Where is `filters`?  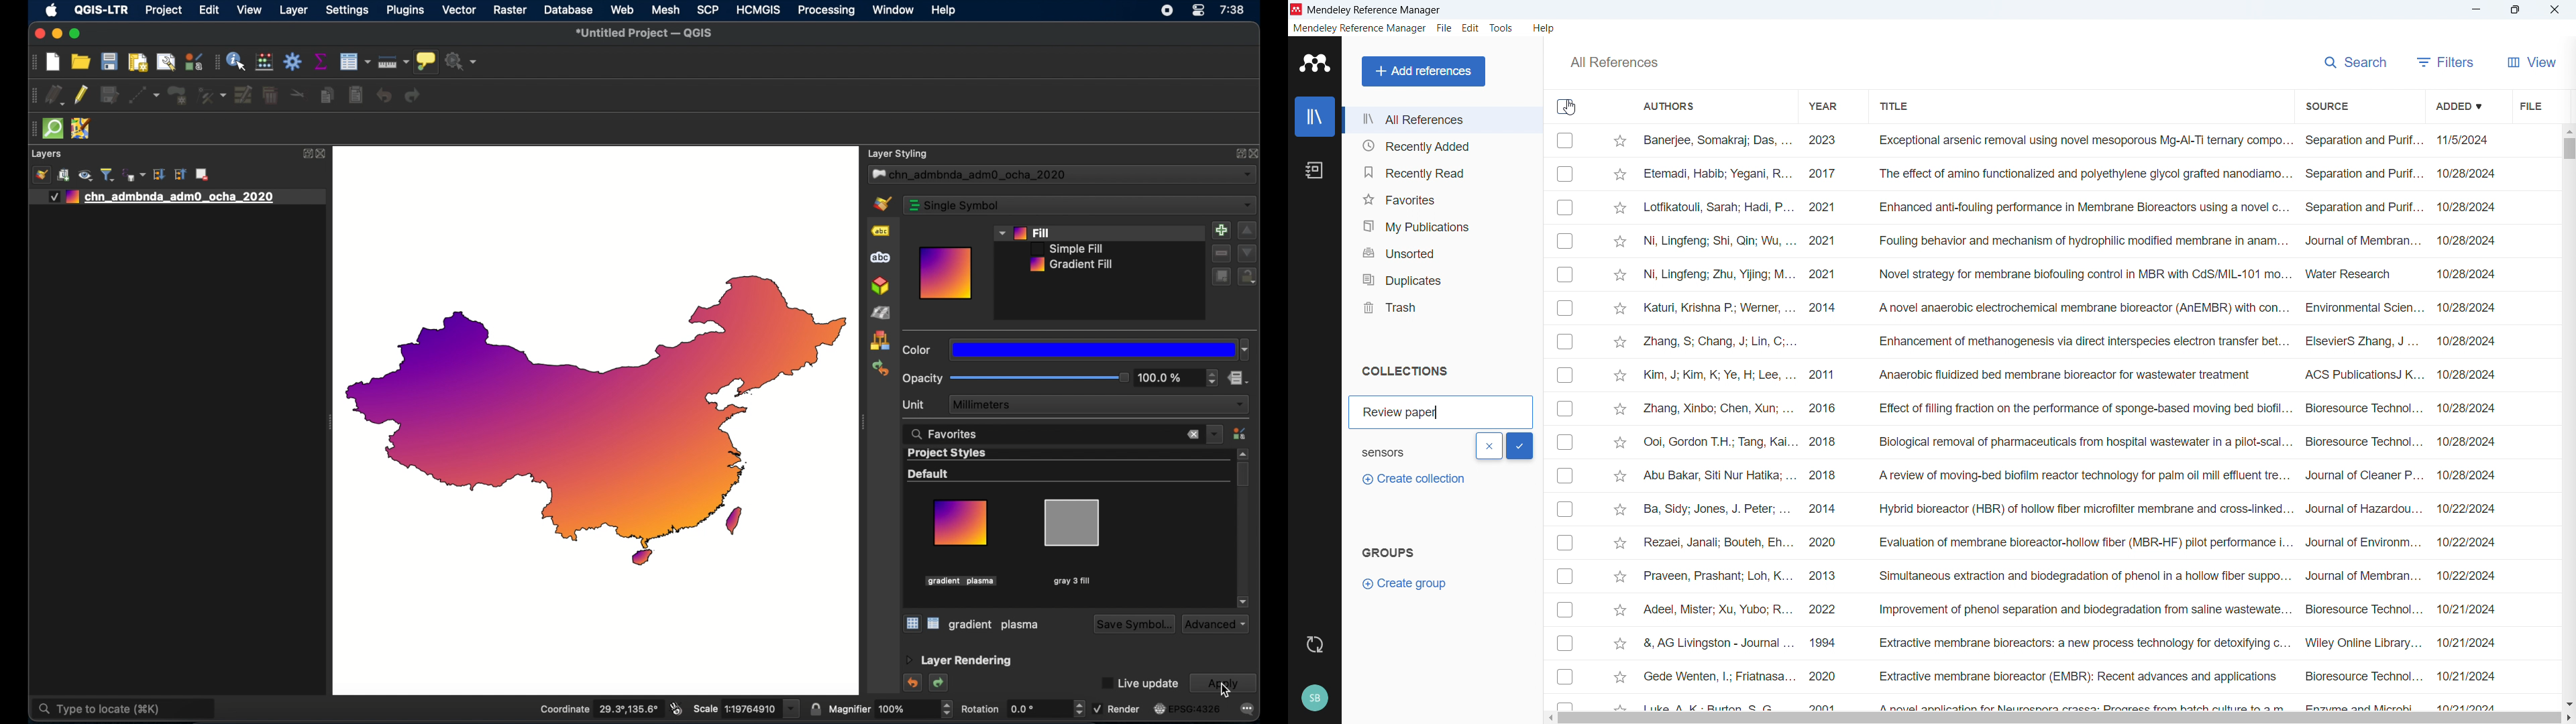 filters is located at coordinates (2446, 60).